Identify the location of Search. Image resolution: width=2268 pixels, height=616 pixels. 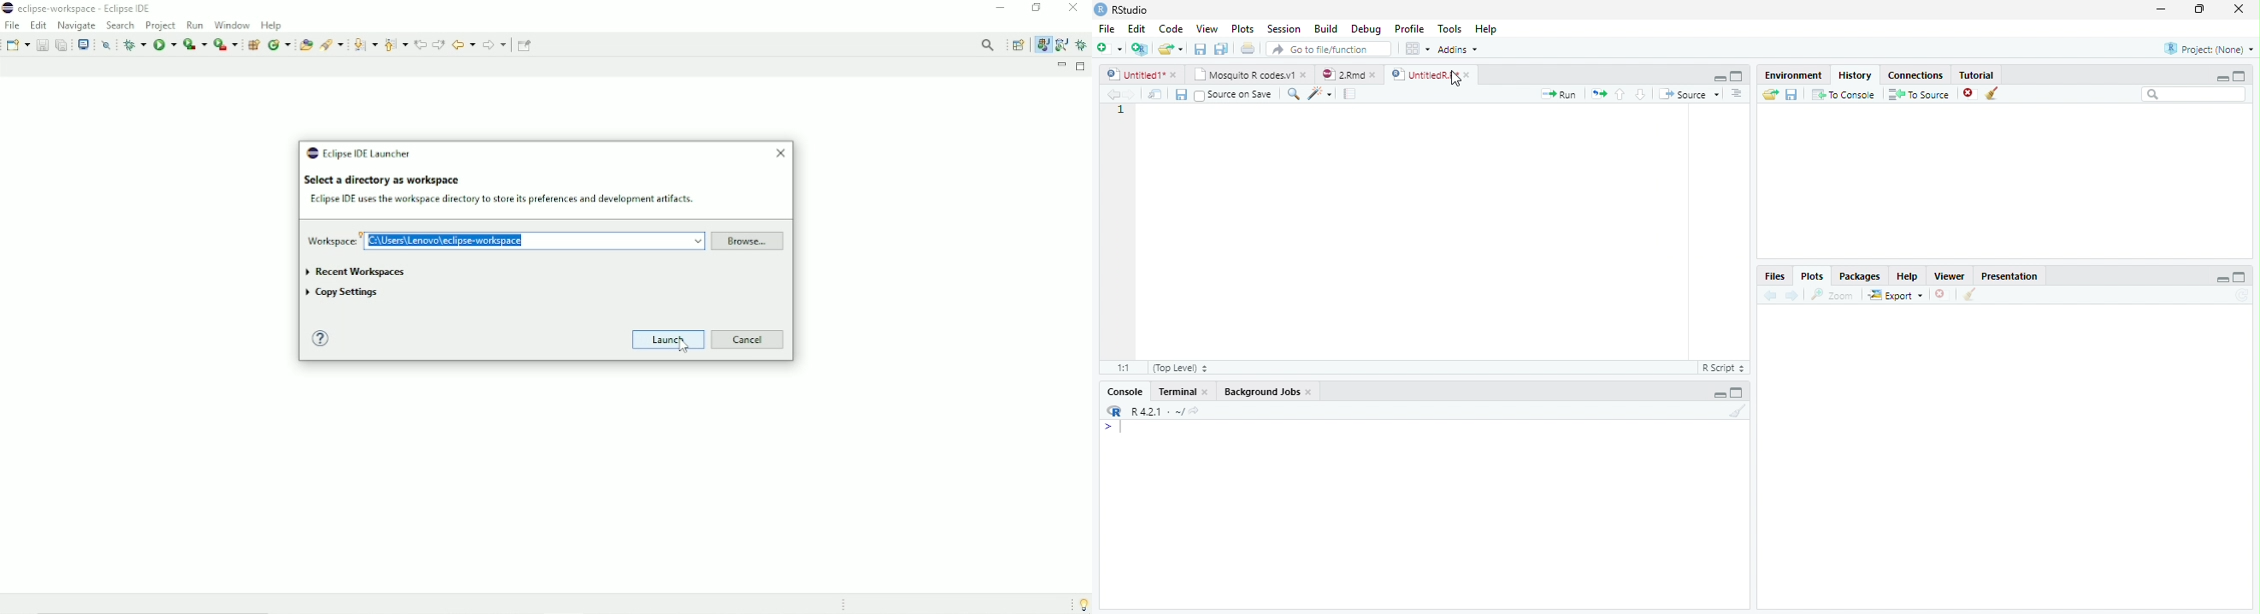
(2194, 95).